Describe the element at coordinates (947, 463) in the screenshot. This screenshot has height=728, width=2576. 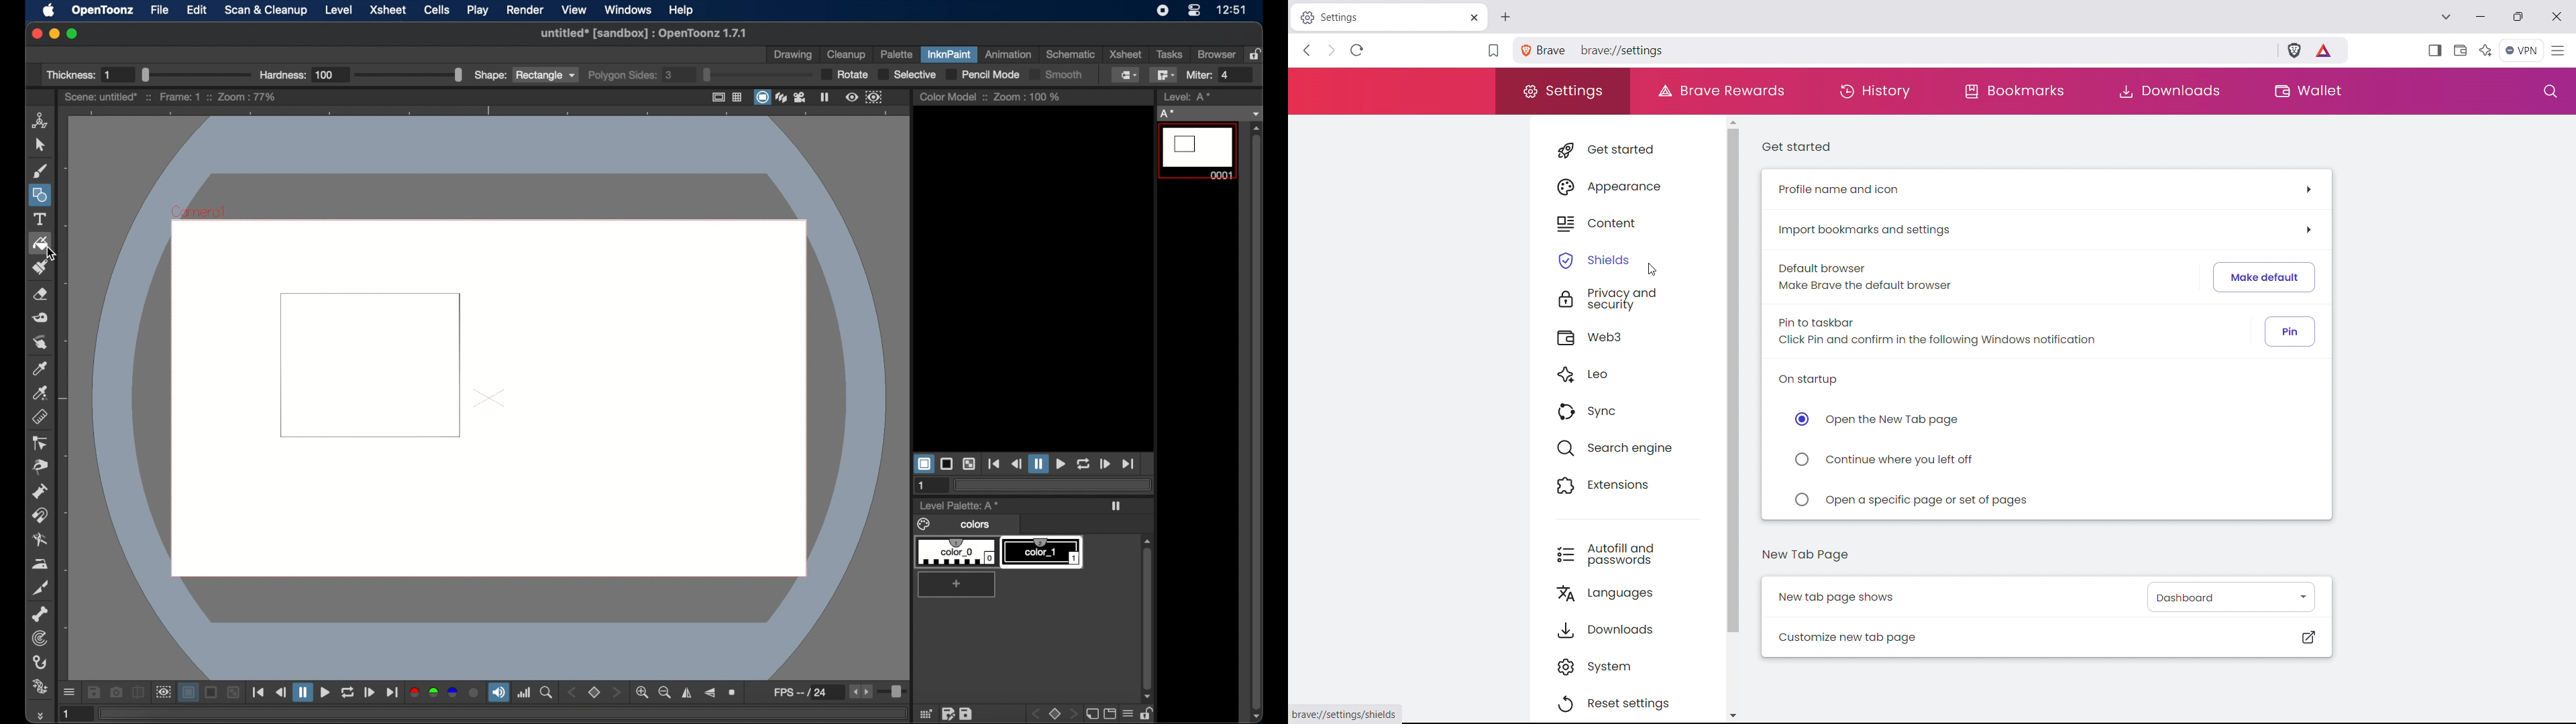
I see `black background` at that location.